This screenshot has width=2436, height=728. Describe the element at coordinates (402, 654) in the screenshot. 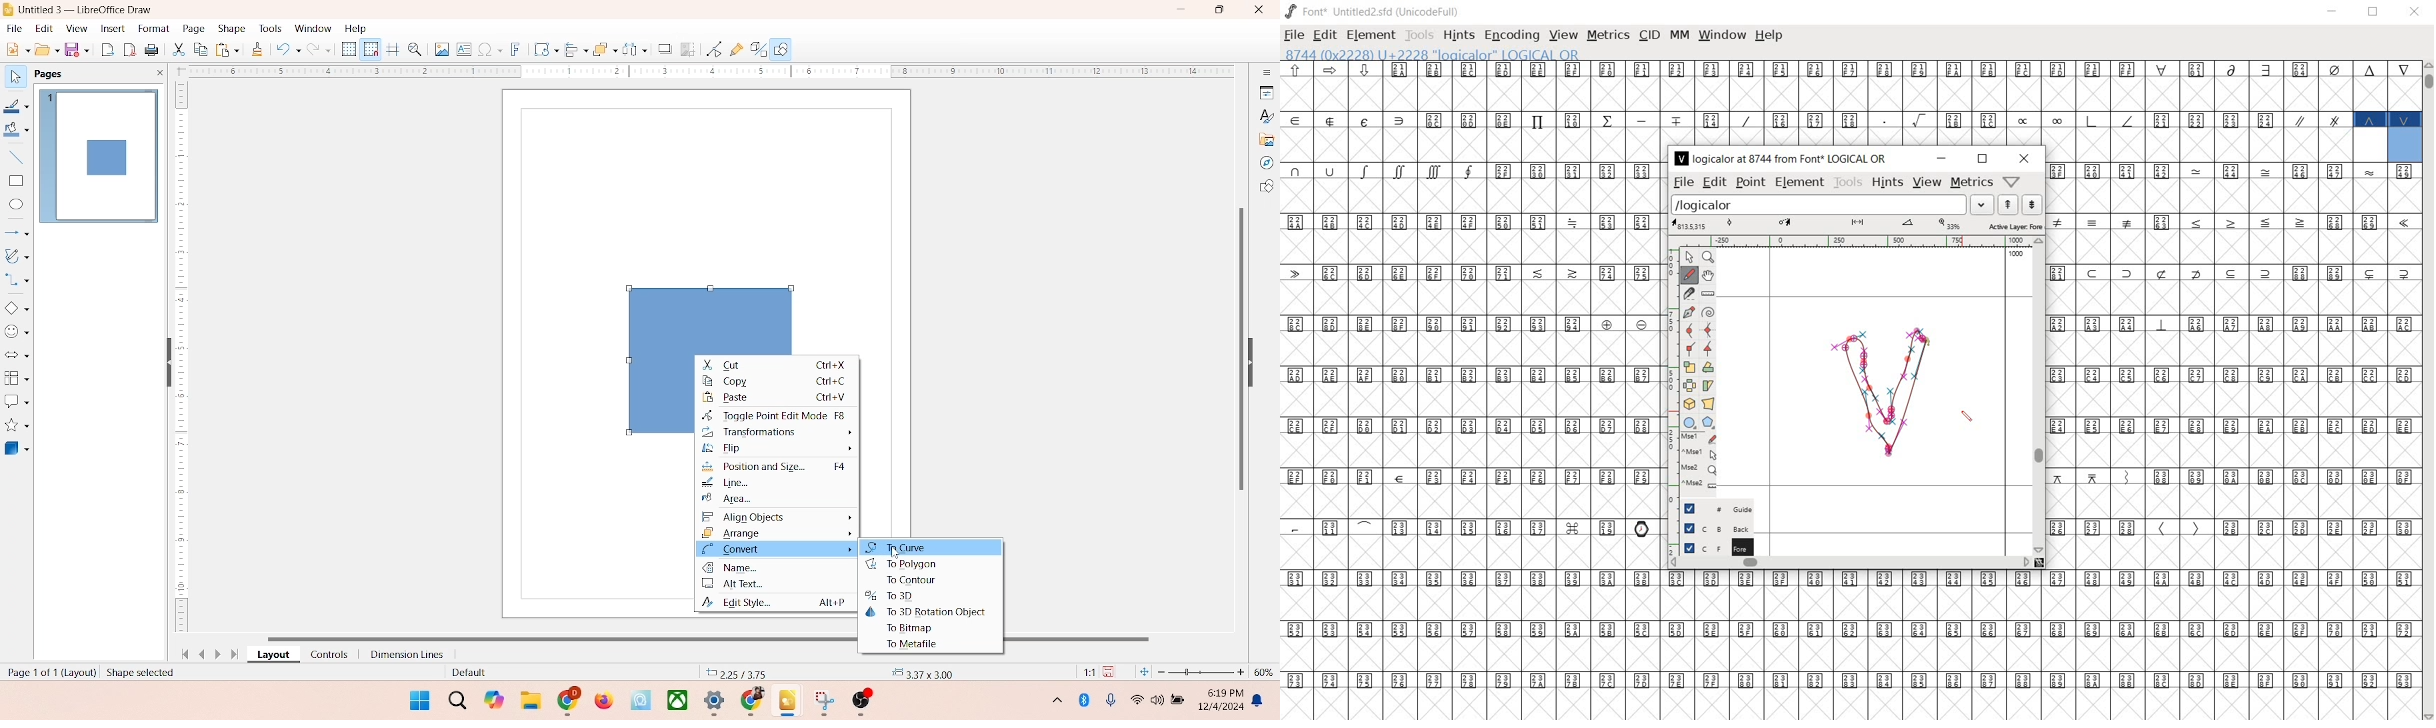

I see `dimension lines` at that location.